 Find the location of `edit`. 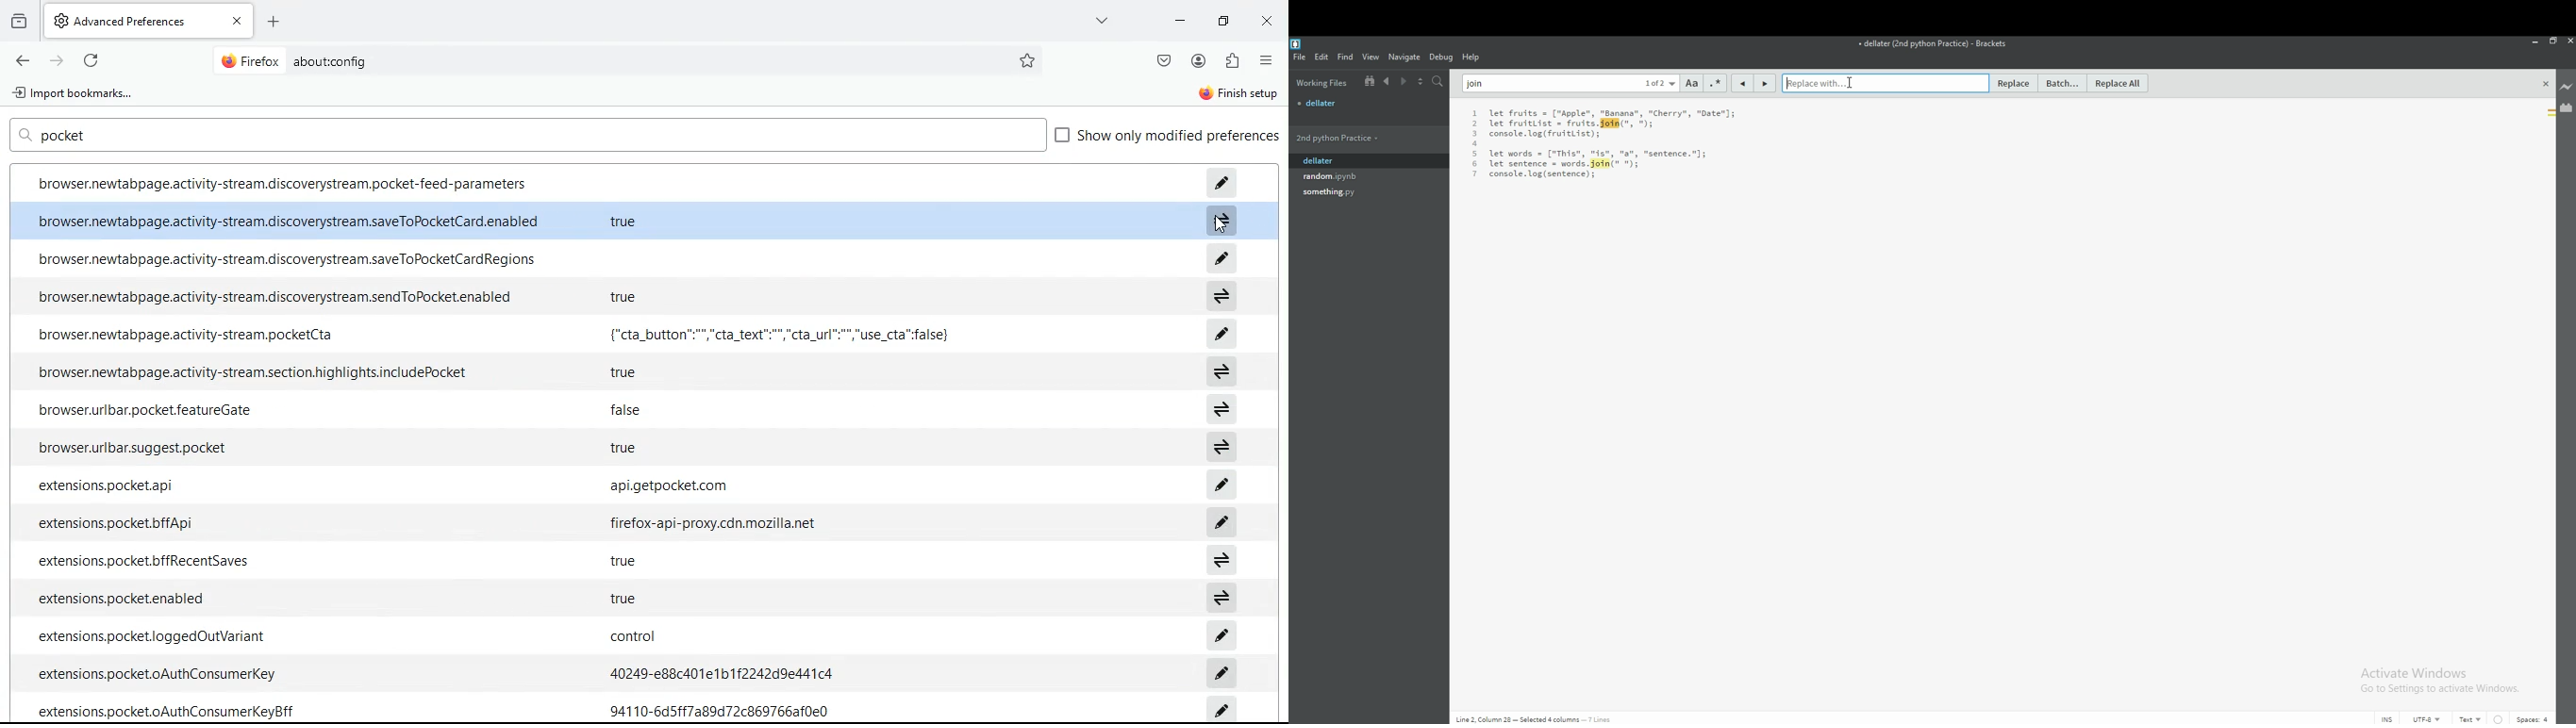

edit is located at coordinates (1222, 179).